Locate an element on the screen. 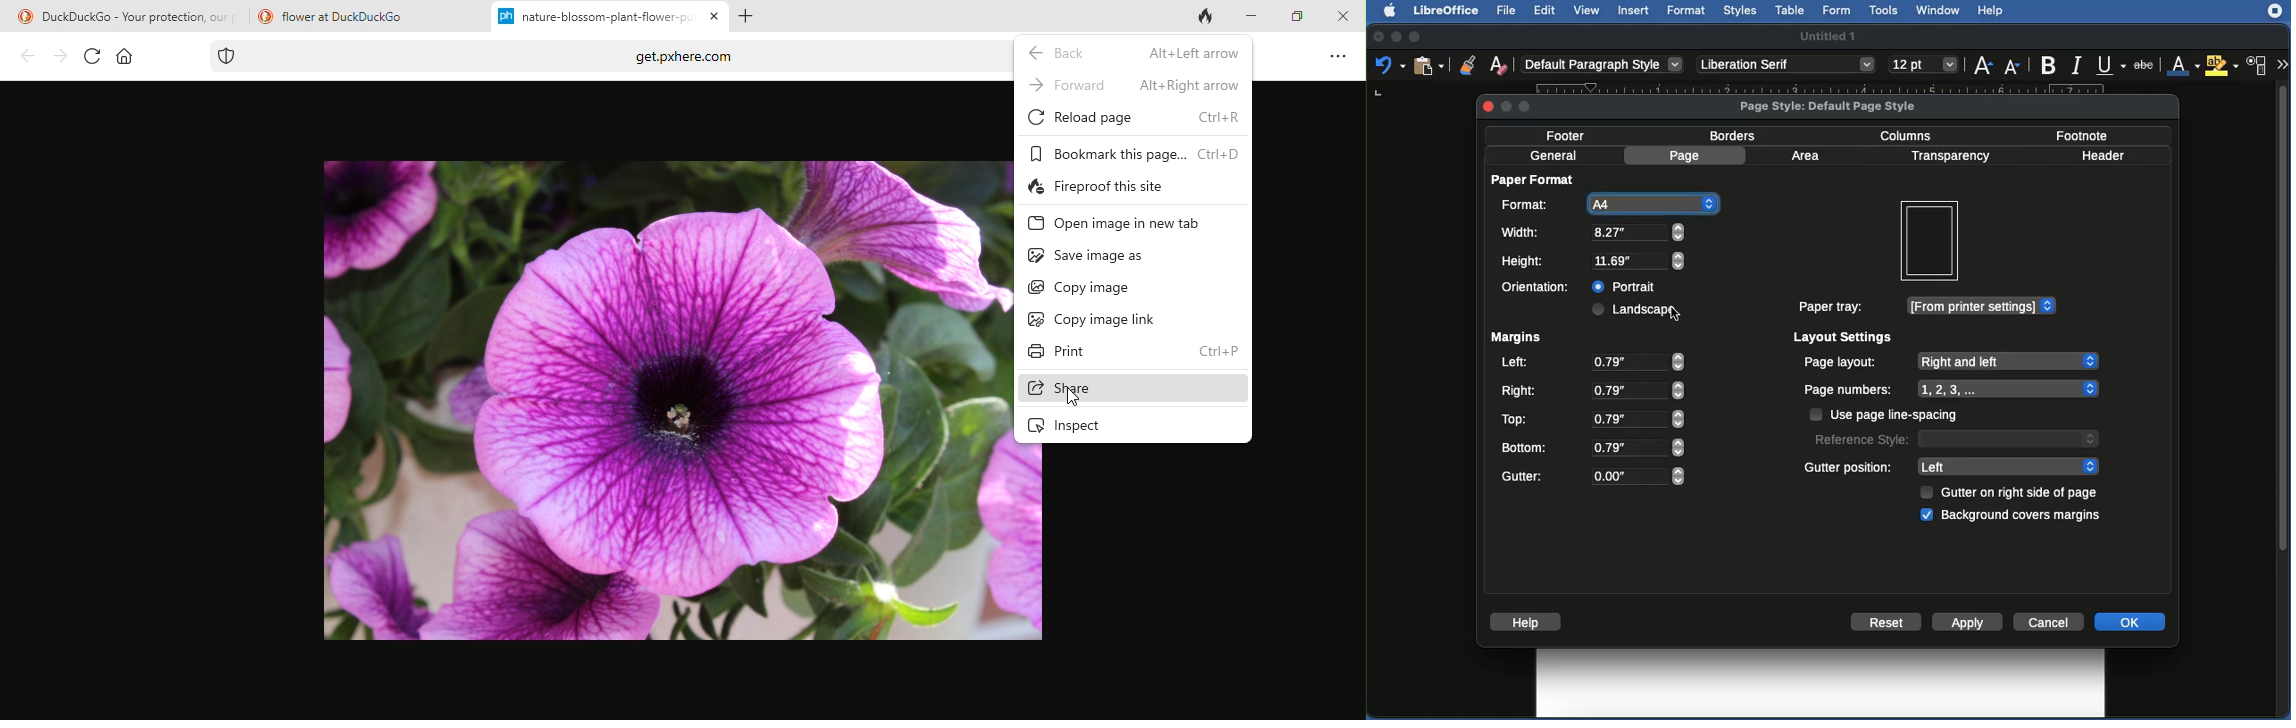 The height and width of the screenshot is (728, 2296). 0.79" is located at coordinates (1637, 390).